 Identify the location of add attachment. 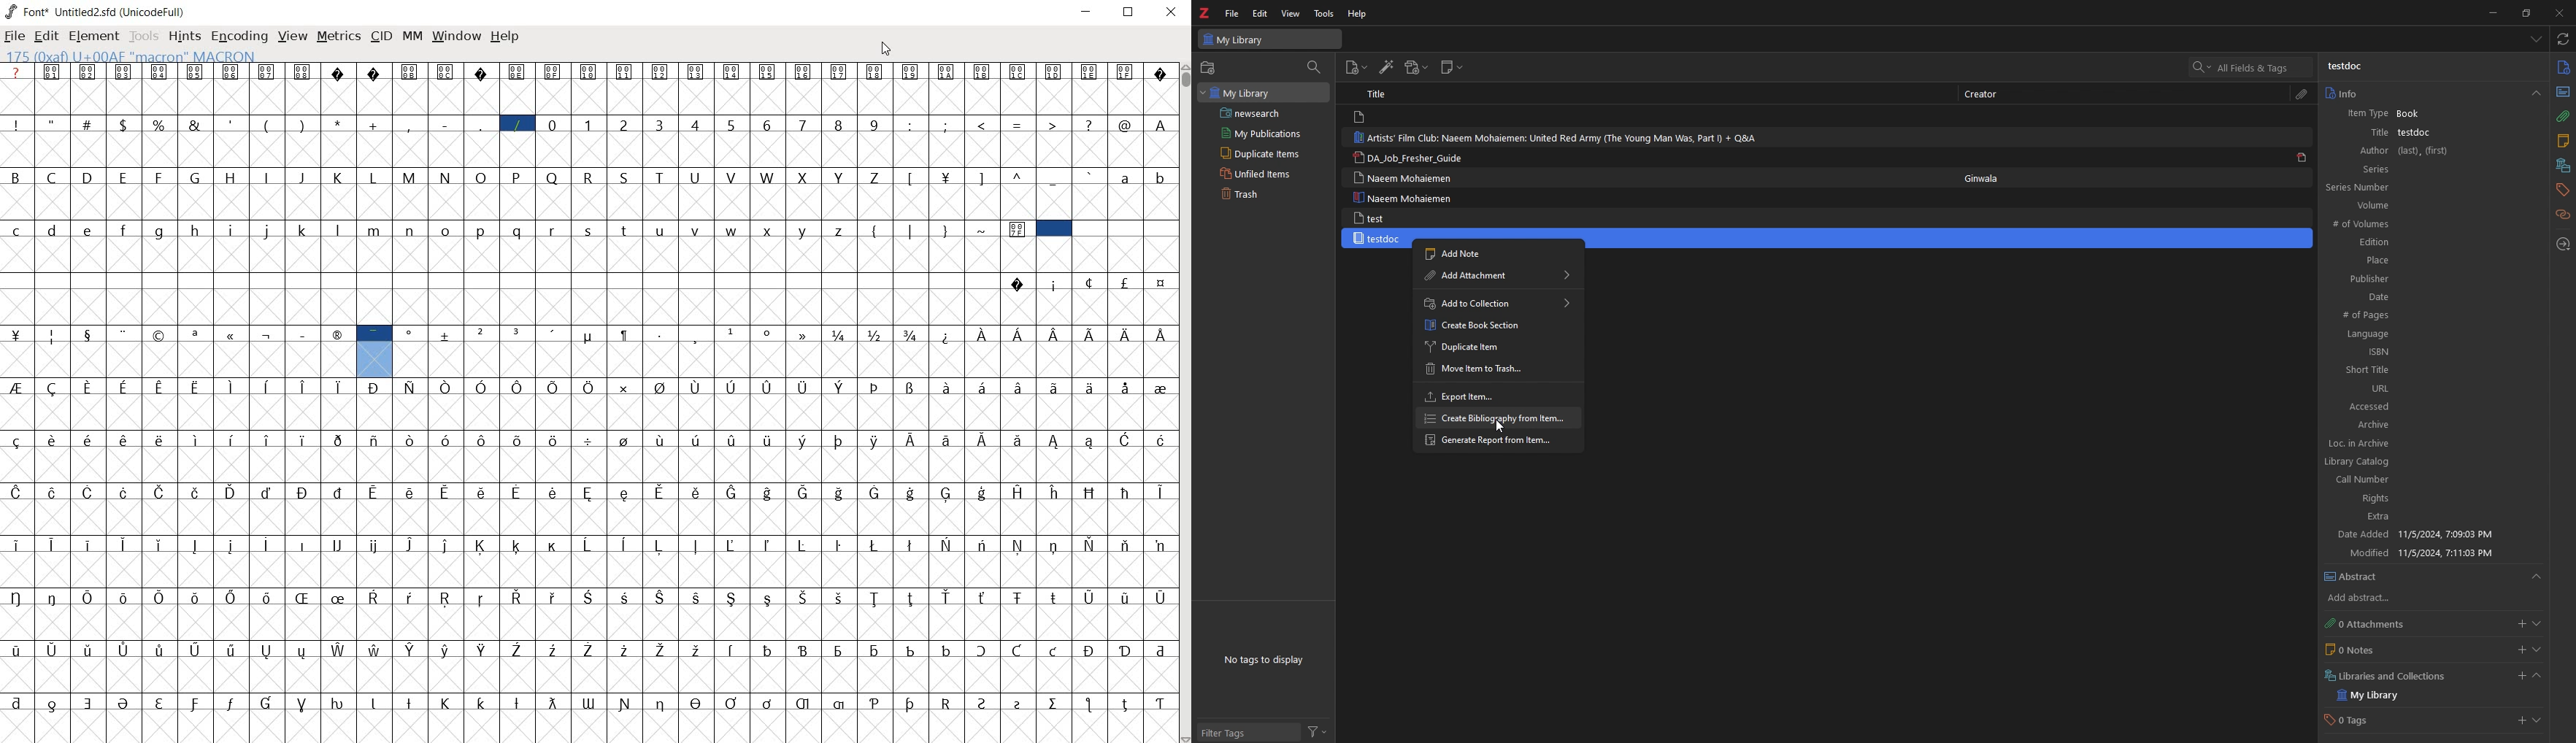
(2519, 624).